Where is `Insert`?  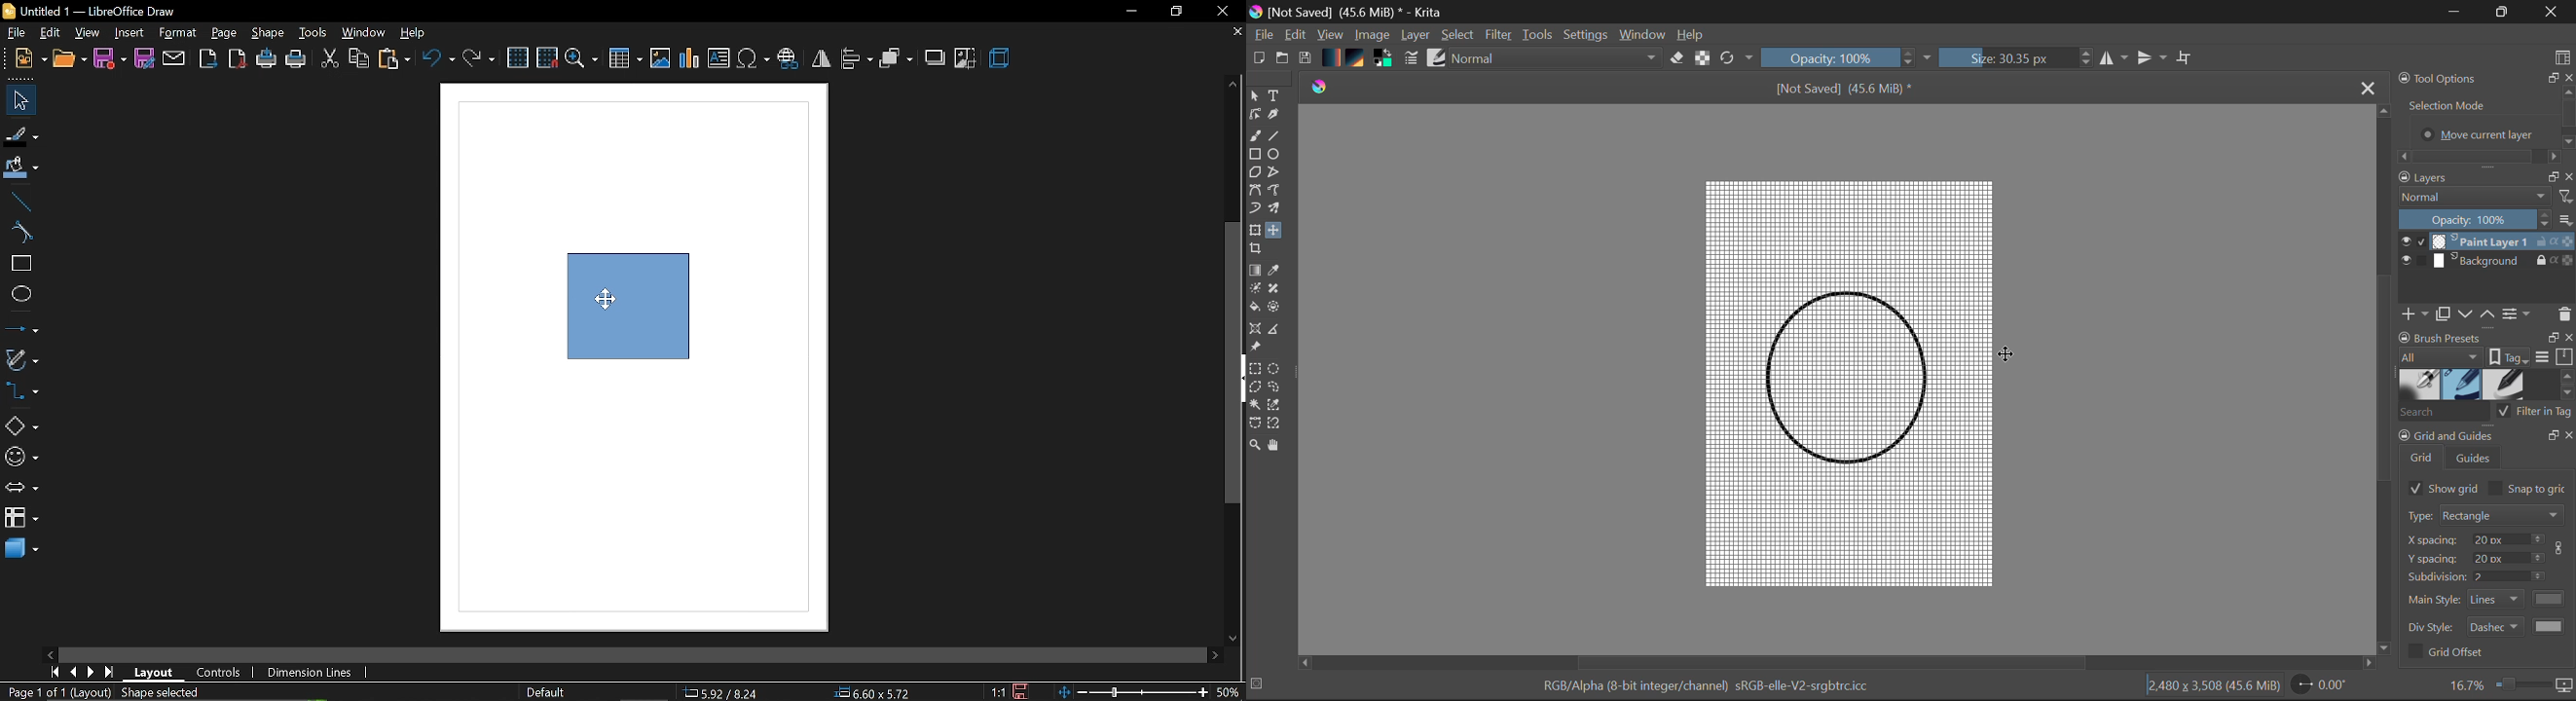
Insert is located at coordinates (130, 33).